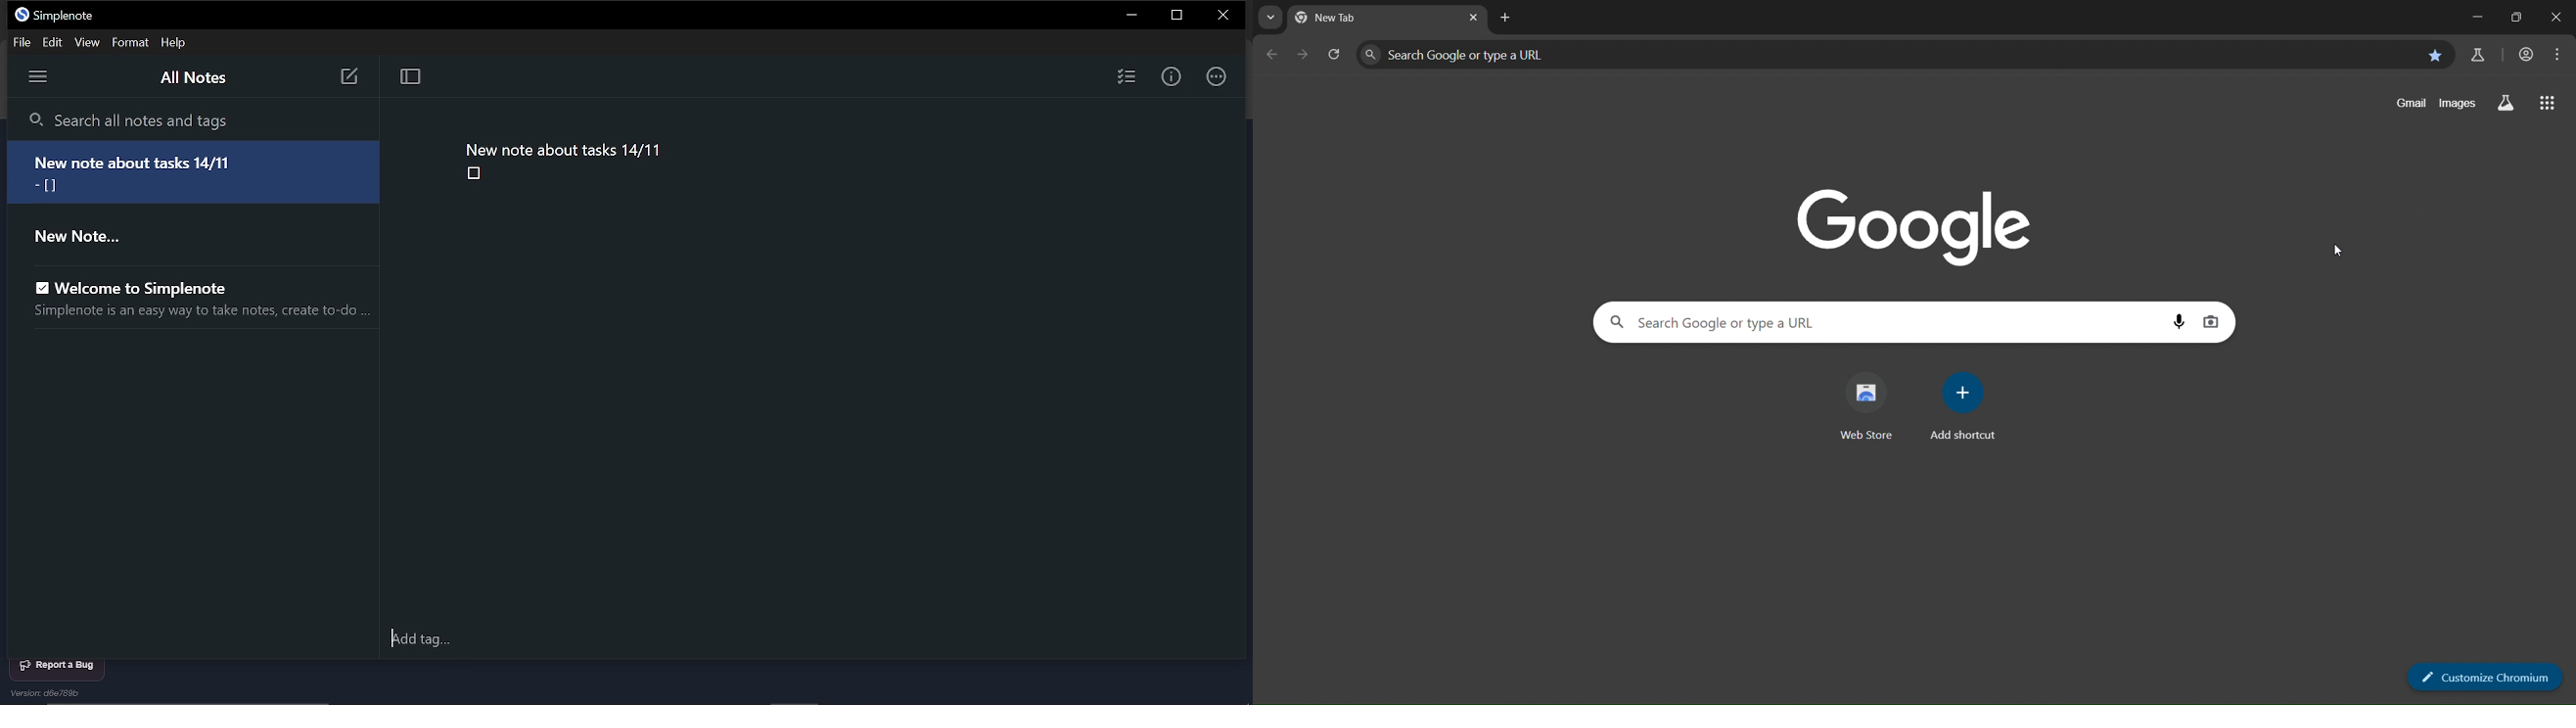 Image resolution: width=2576 pixels, height=728 pixels. Describe the element at coordinates (1173, 75) in the screenshot. I see `Info` at that location.